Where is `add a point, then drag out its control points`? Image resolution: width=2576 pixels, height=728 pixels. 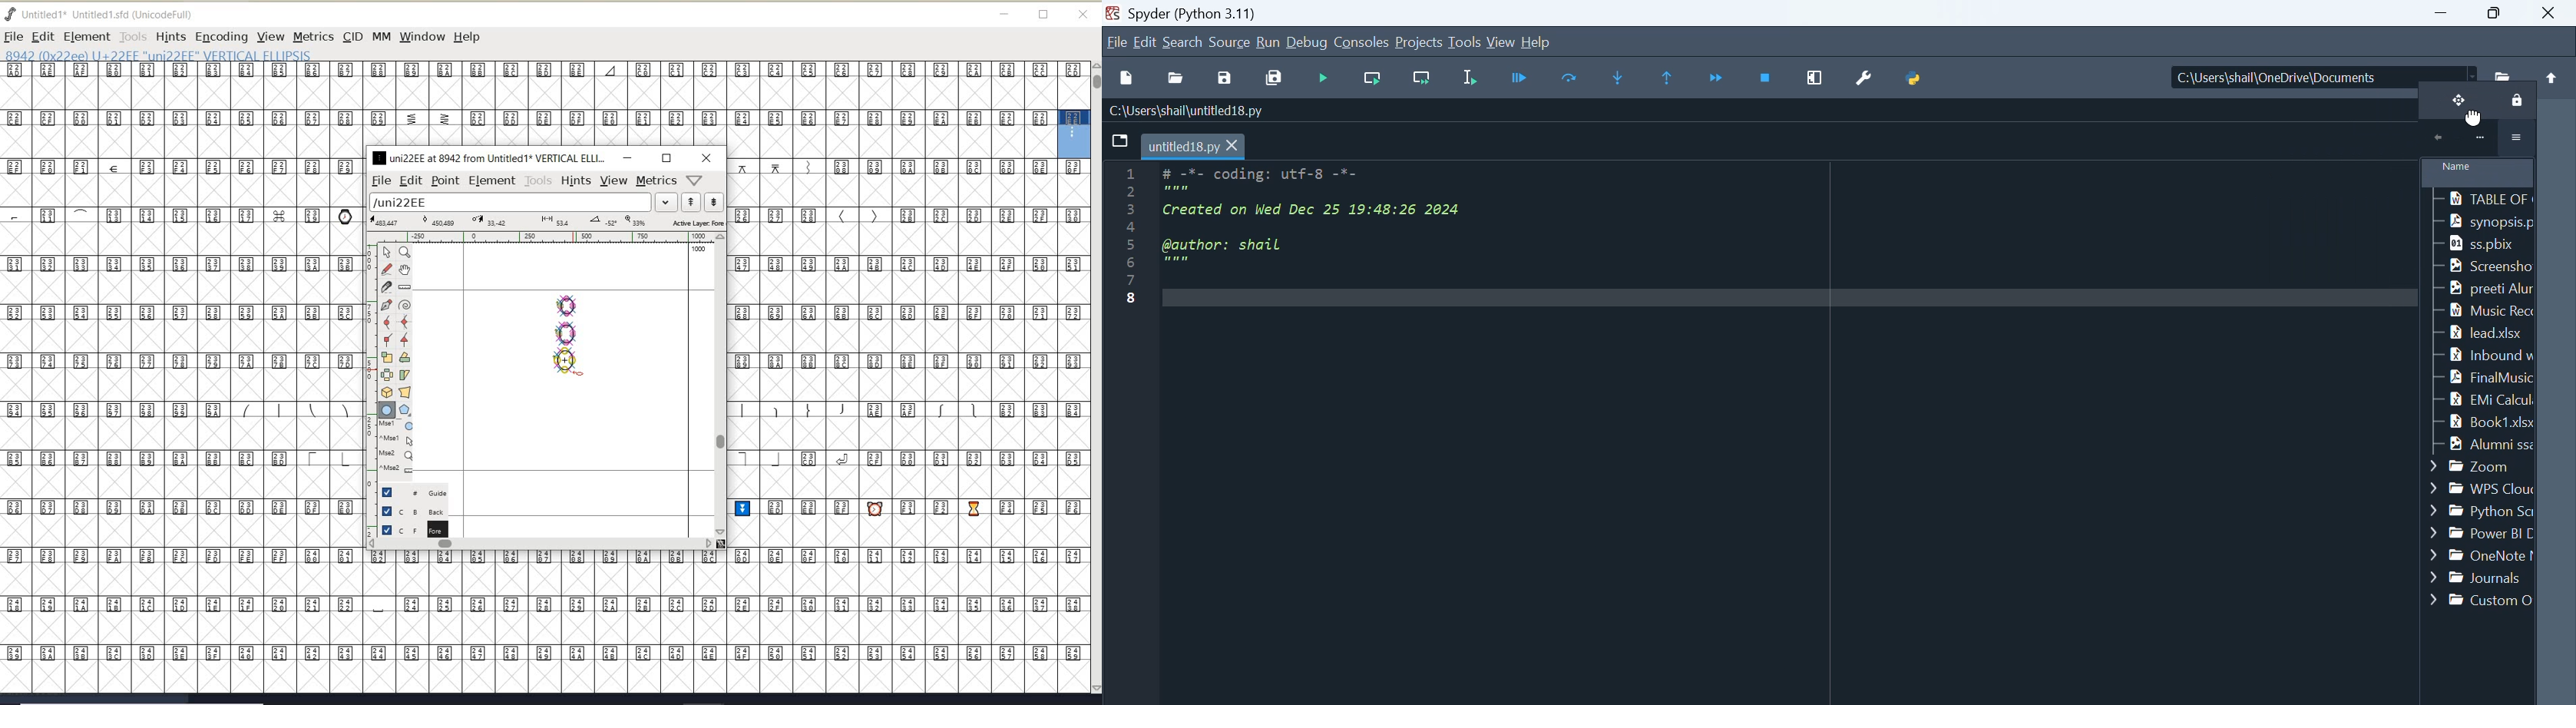 add a point, then drag out its control points is located at coordinates (386, 304).